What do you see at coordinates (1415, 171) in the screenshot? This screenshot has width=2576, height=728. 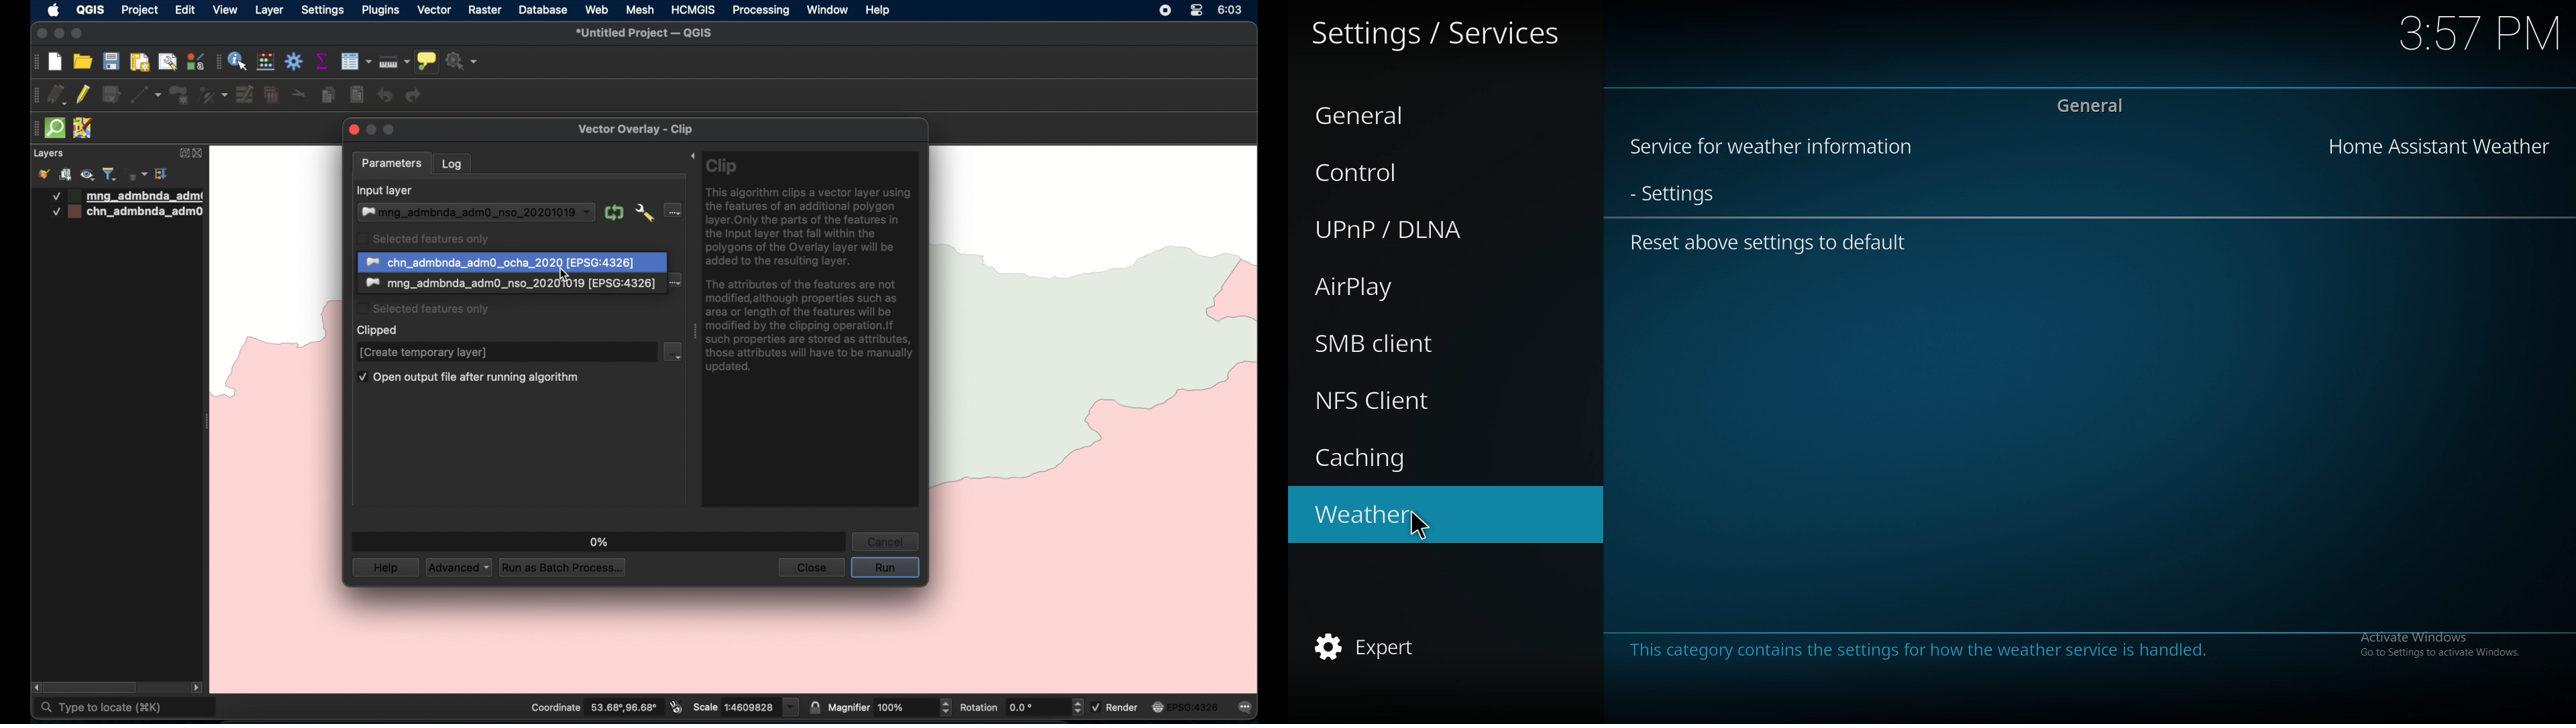 I see `control` at bounding box center [1415, 171].